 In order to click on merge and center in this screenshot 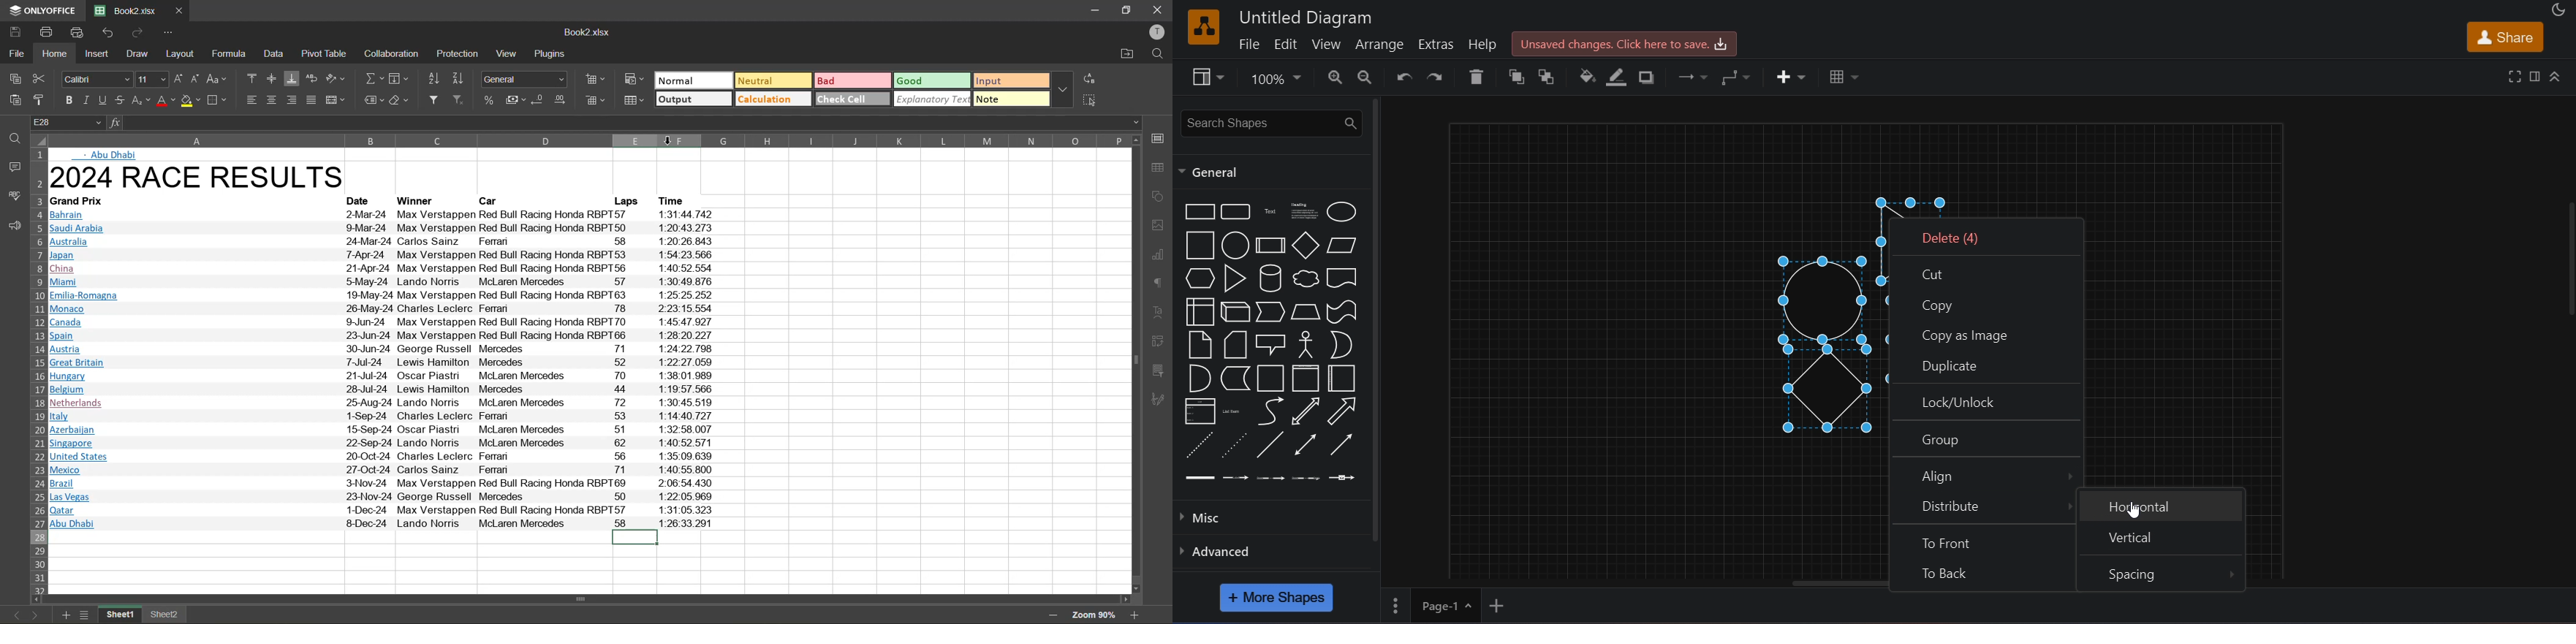, I will do `click(335, 98)`.